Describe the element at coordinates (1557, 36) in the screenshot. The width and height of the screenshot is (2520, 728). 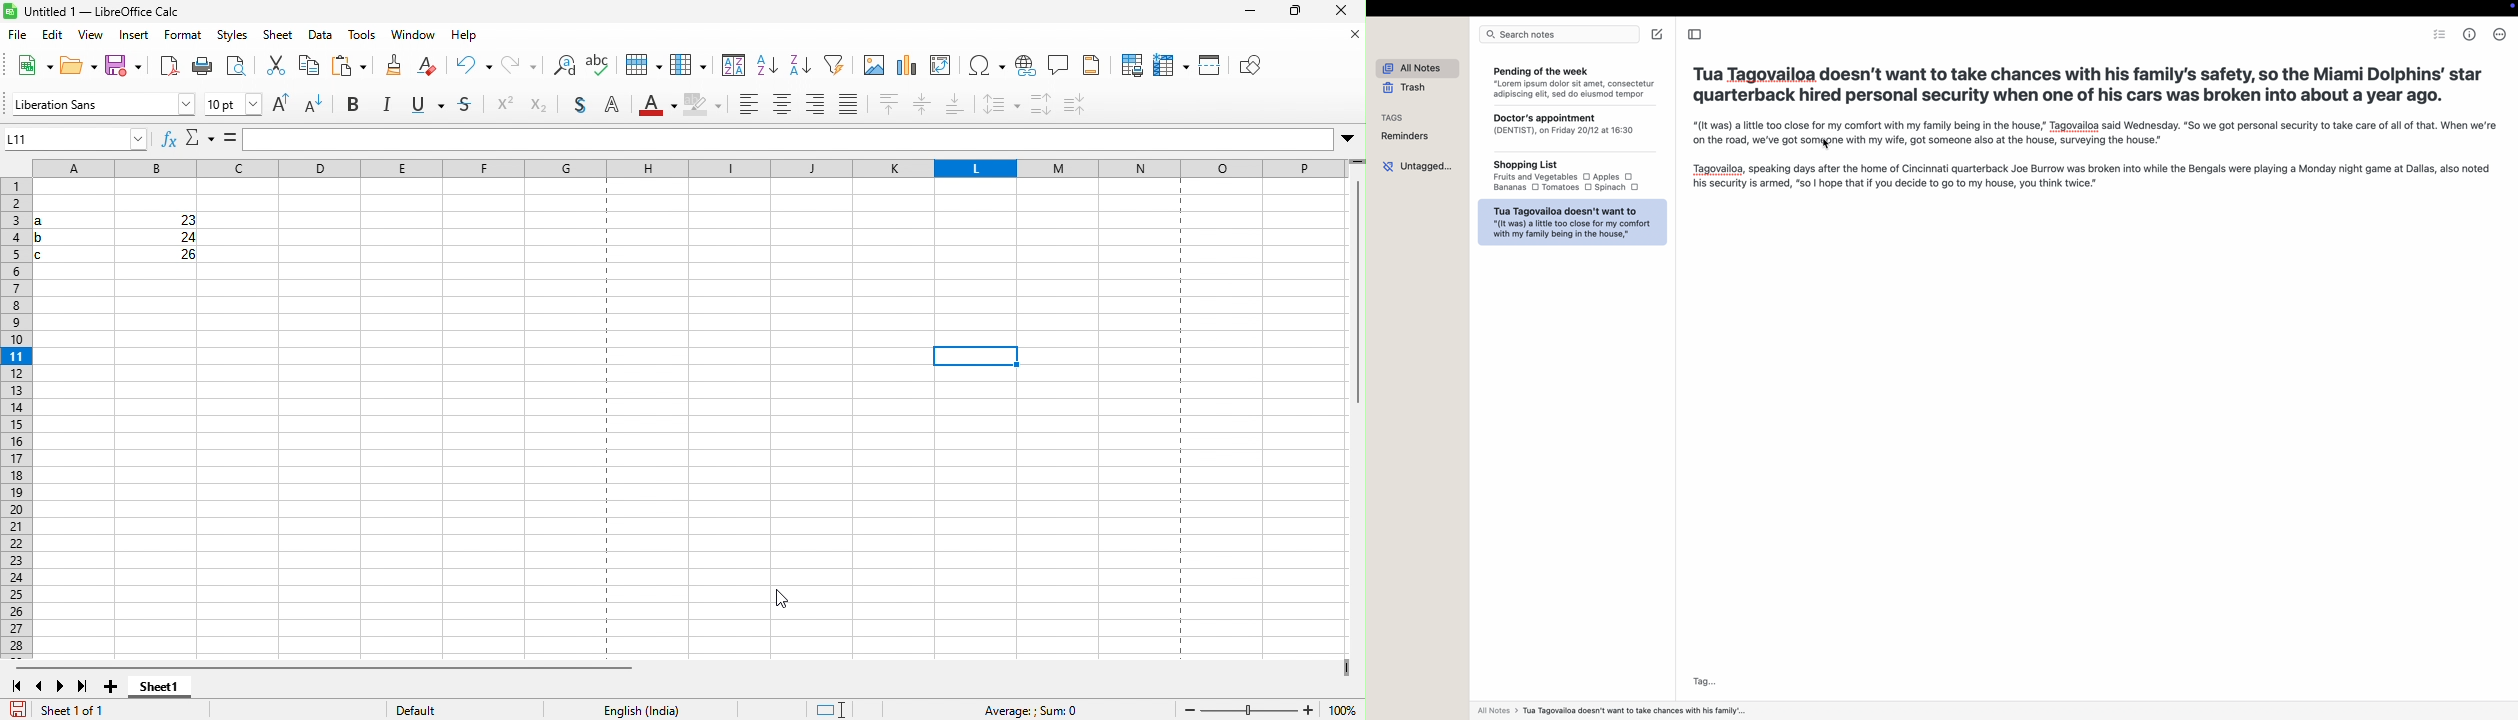
I see `search bar` at that location.